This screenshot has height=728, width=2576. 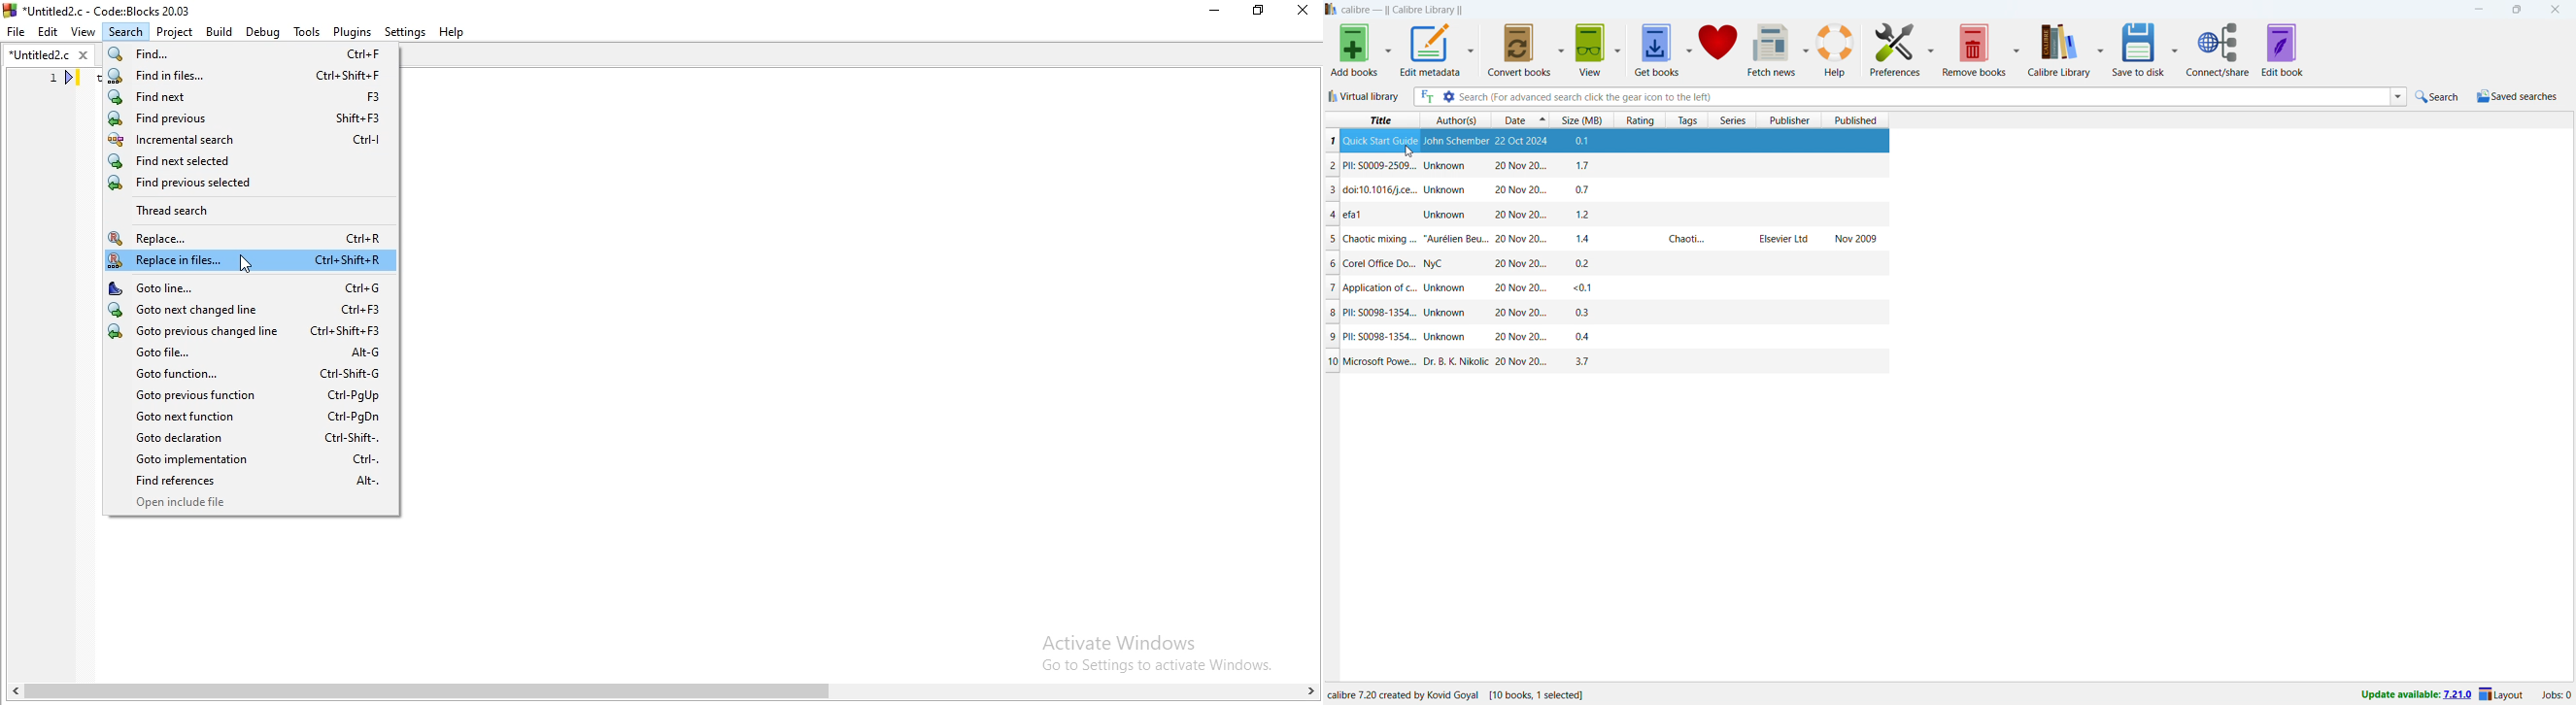 What do you see at coordinates (1144, 650) in the screenshot?
I see `Activate Windows. Go to settings to activate windows` at bounding box center [1144, 650].